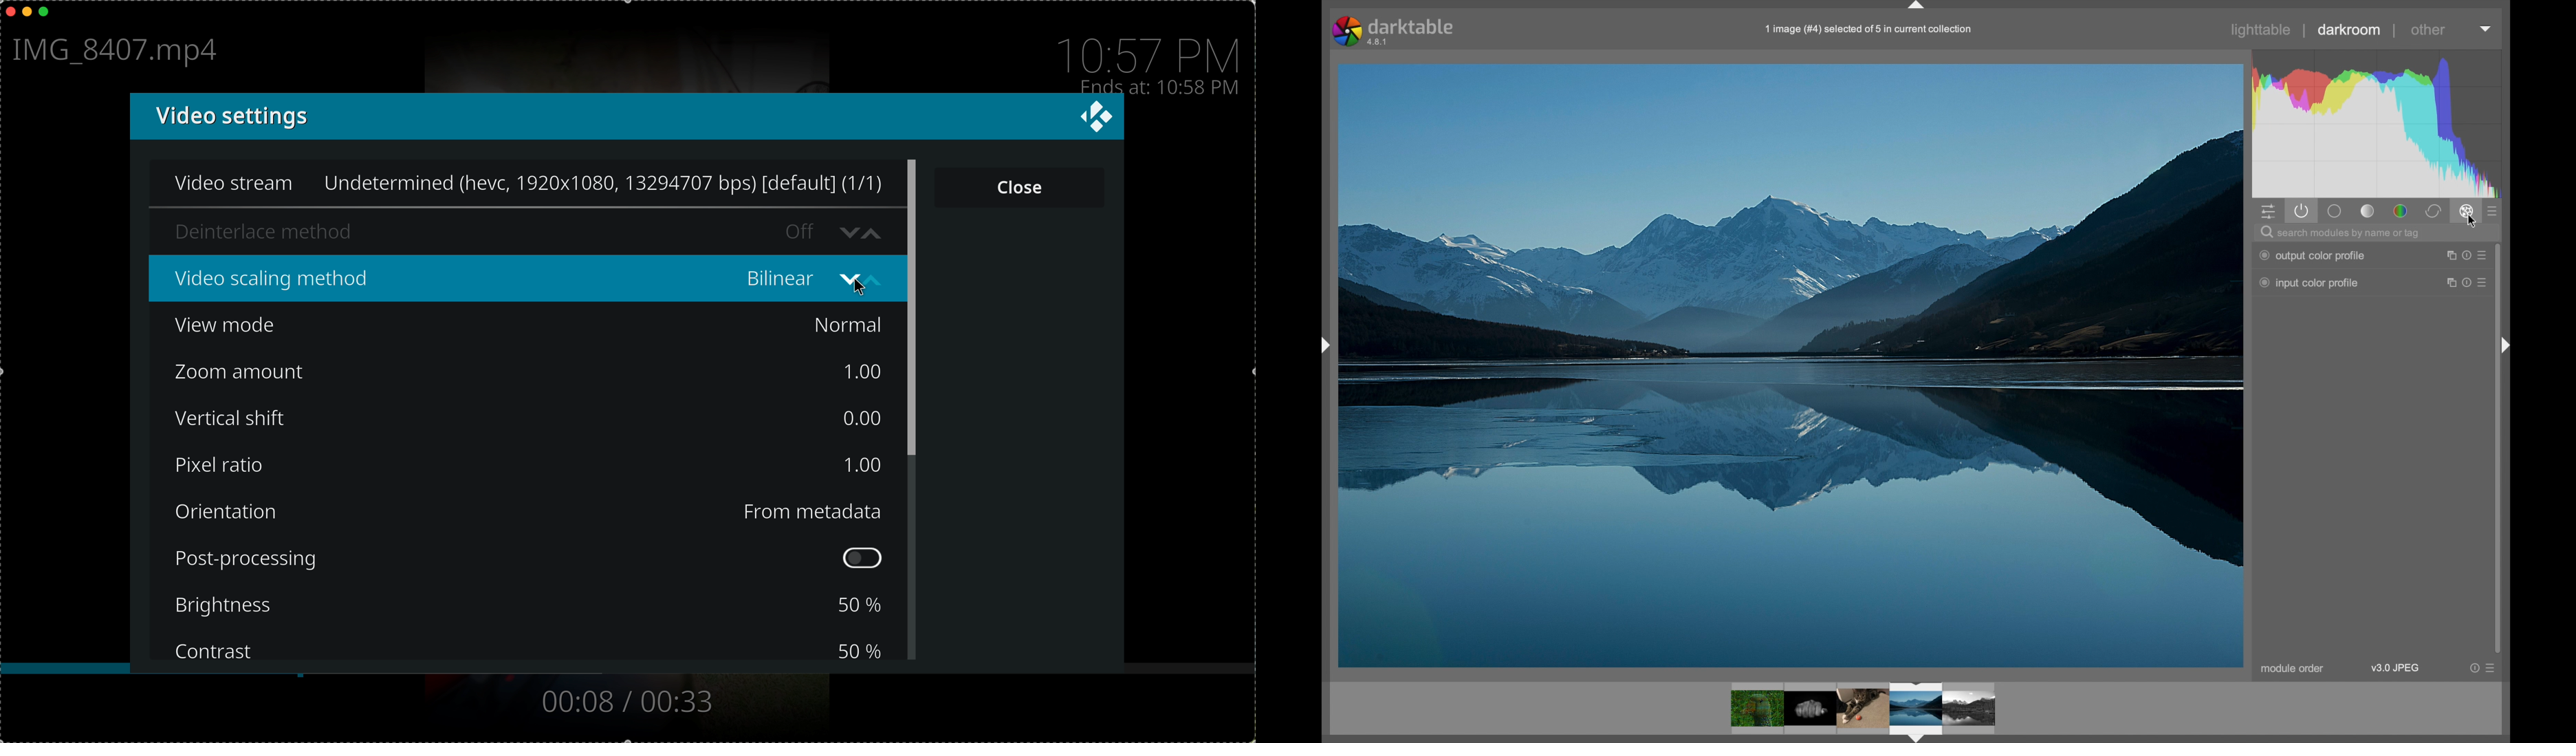 The height and width of the screenshot is (756, 2576). What do you see at coordinates (1863, 710) in the screenshot?
I see `photos` at bounding box center [1863, 710].